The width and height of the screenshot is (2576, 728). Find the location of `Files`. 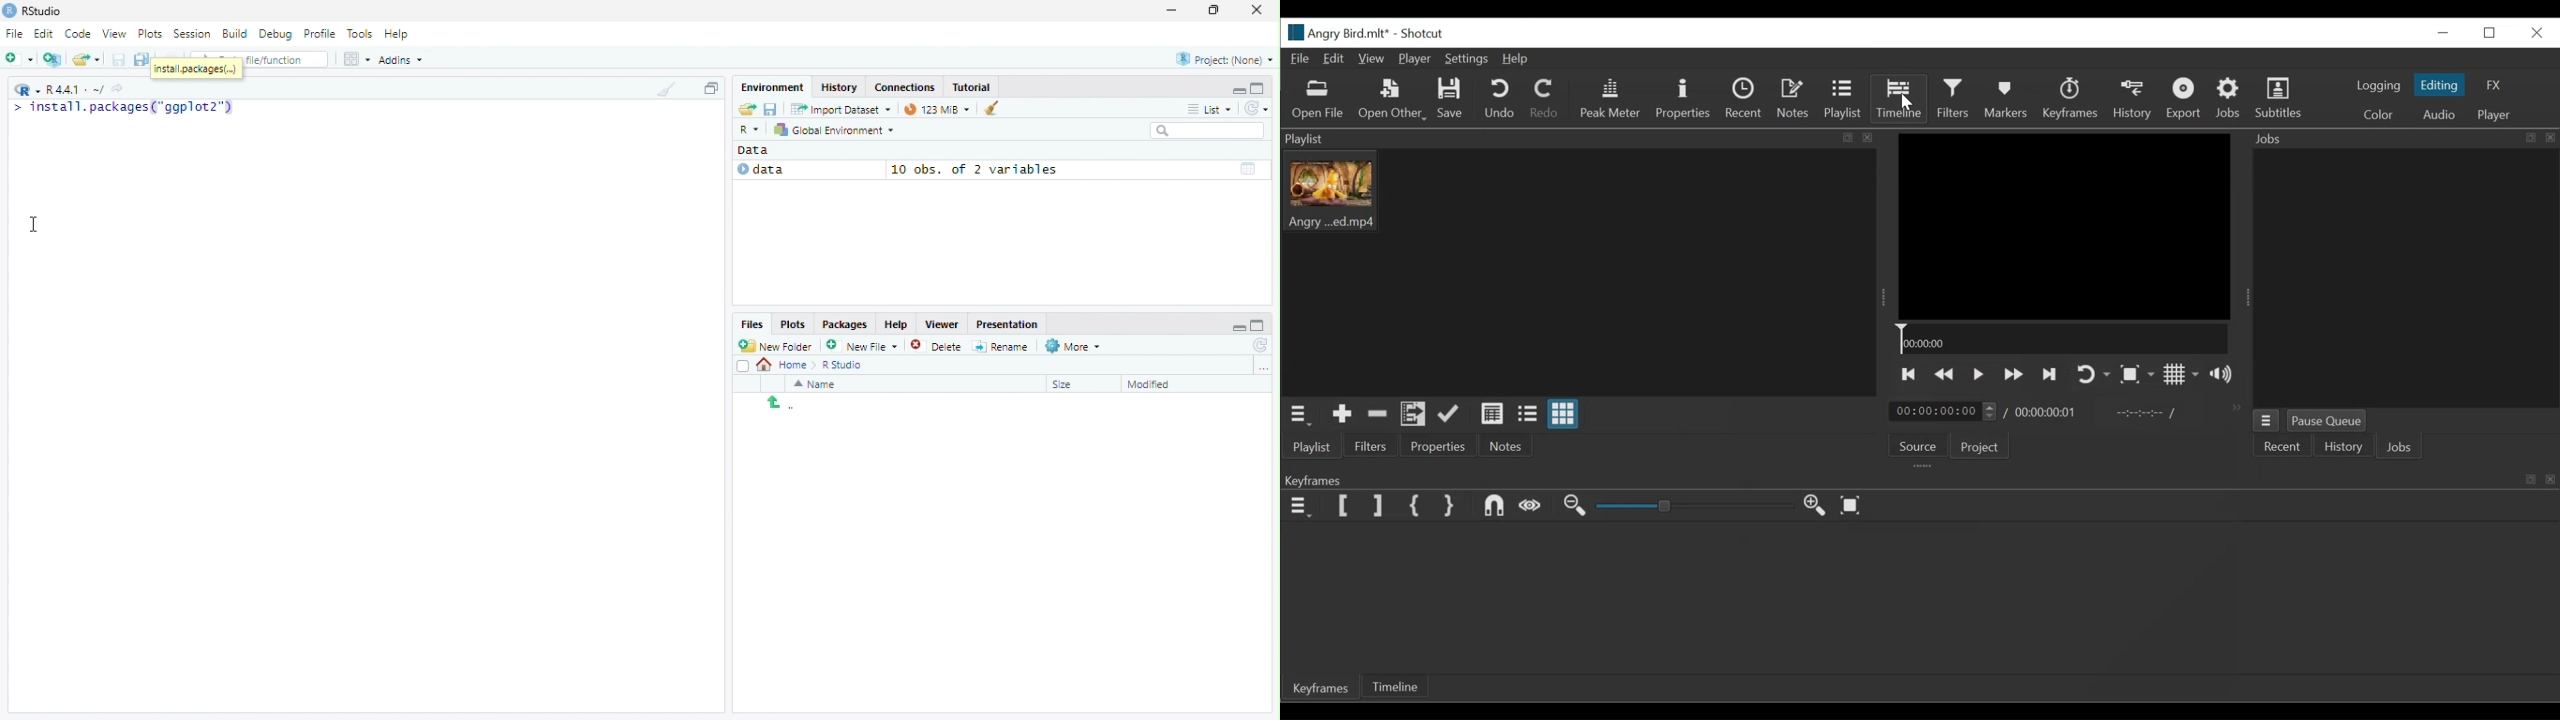

Files is located at coordinates (753, 325).